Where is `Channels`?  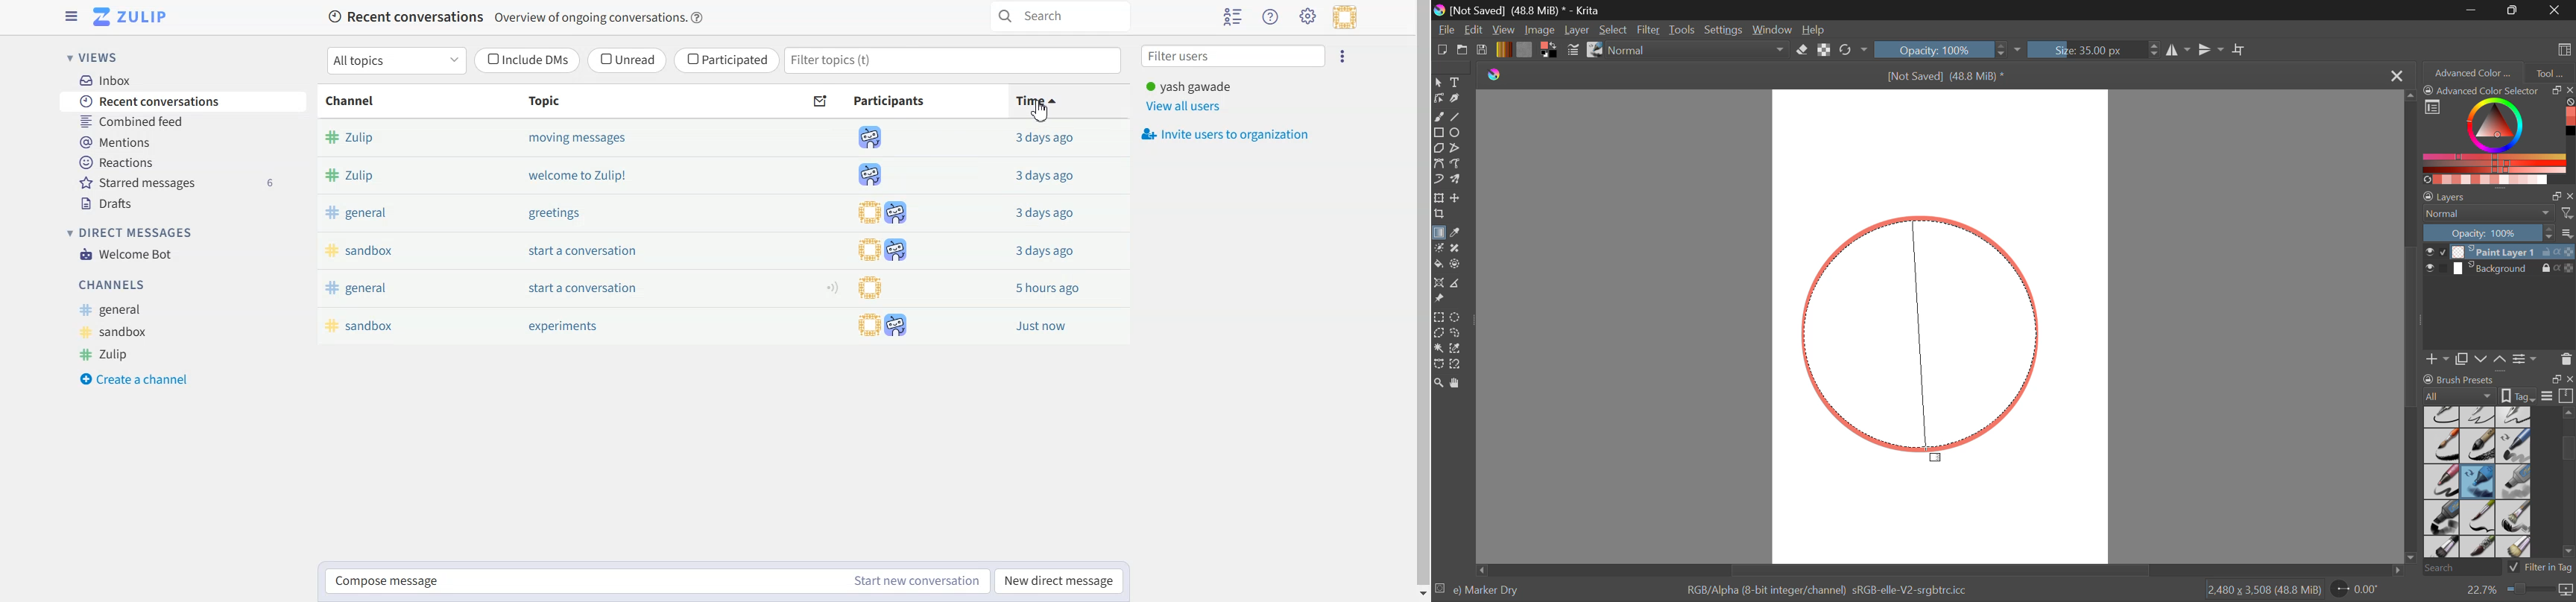 Channels is located at coordinates (110, 285).